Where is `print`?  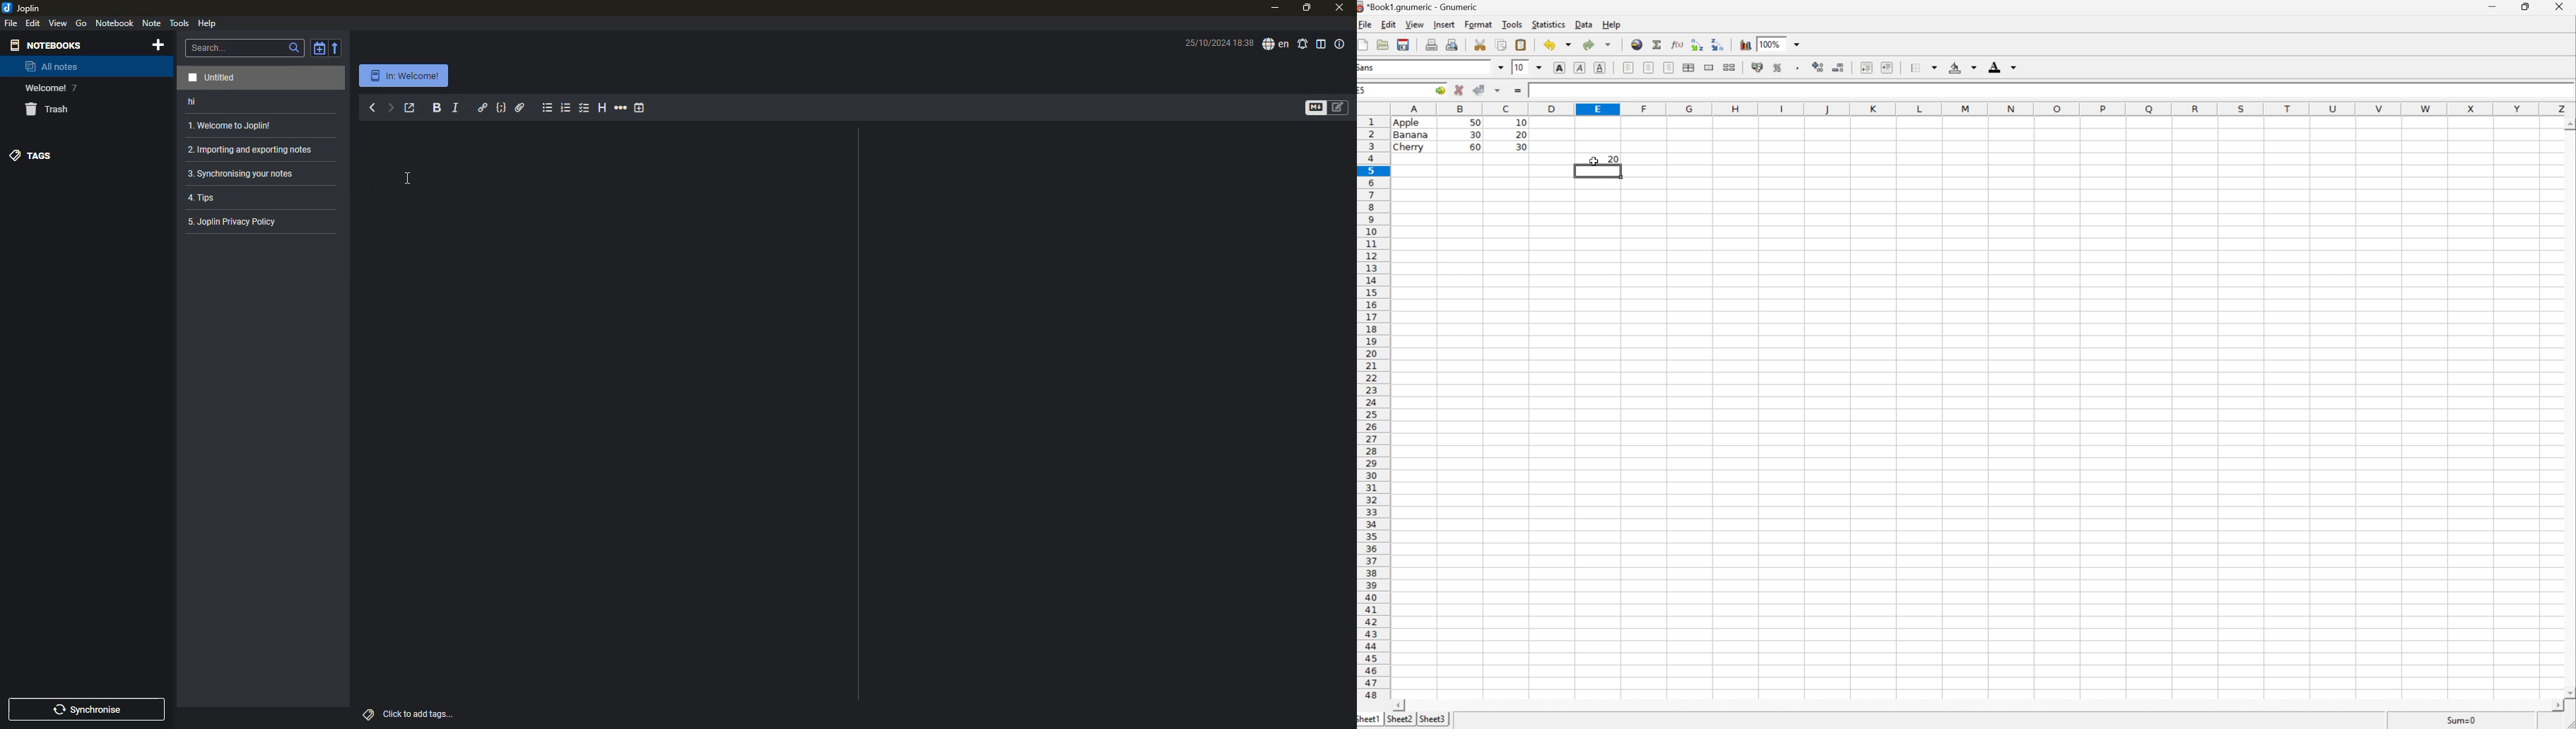
print is located at coordinates (1433, 44).